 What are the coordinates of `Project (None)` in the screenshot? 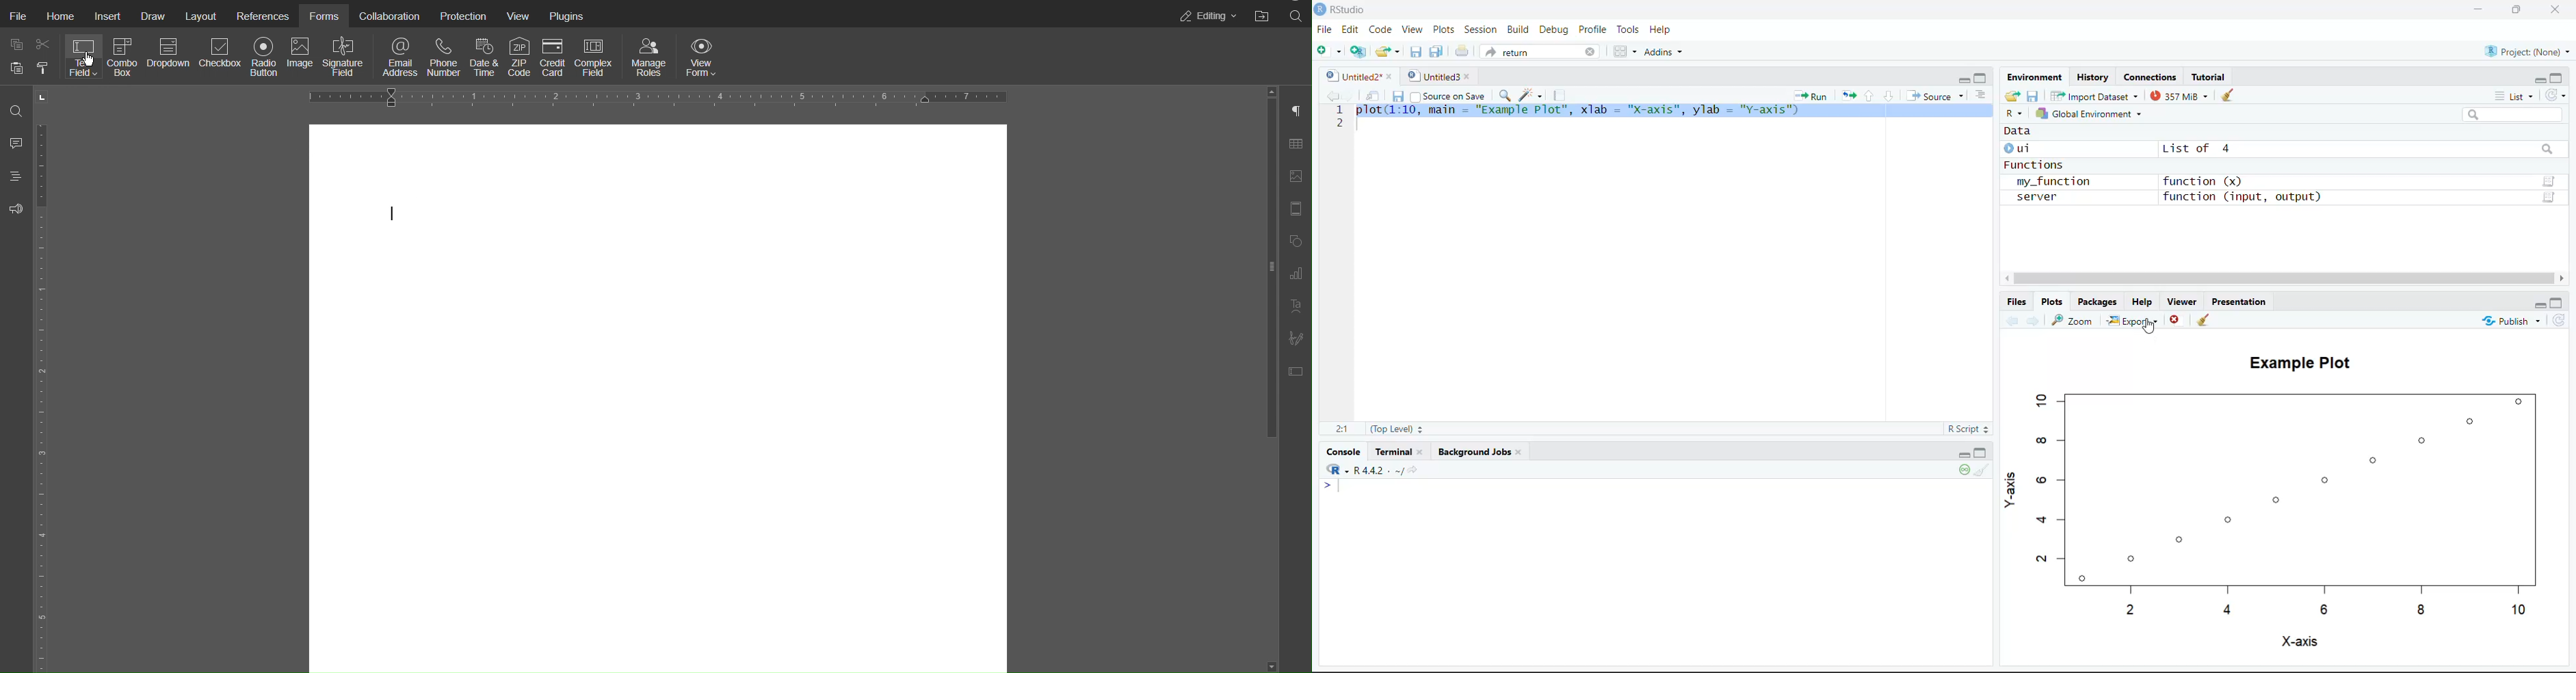 It's located at (2524, 50).